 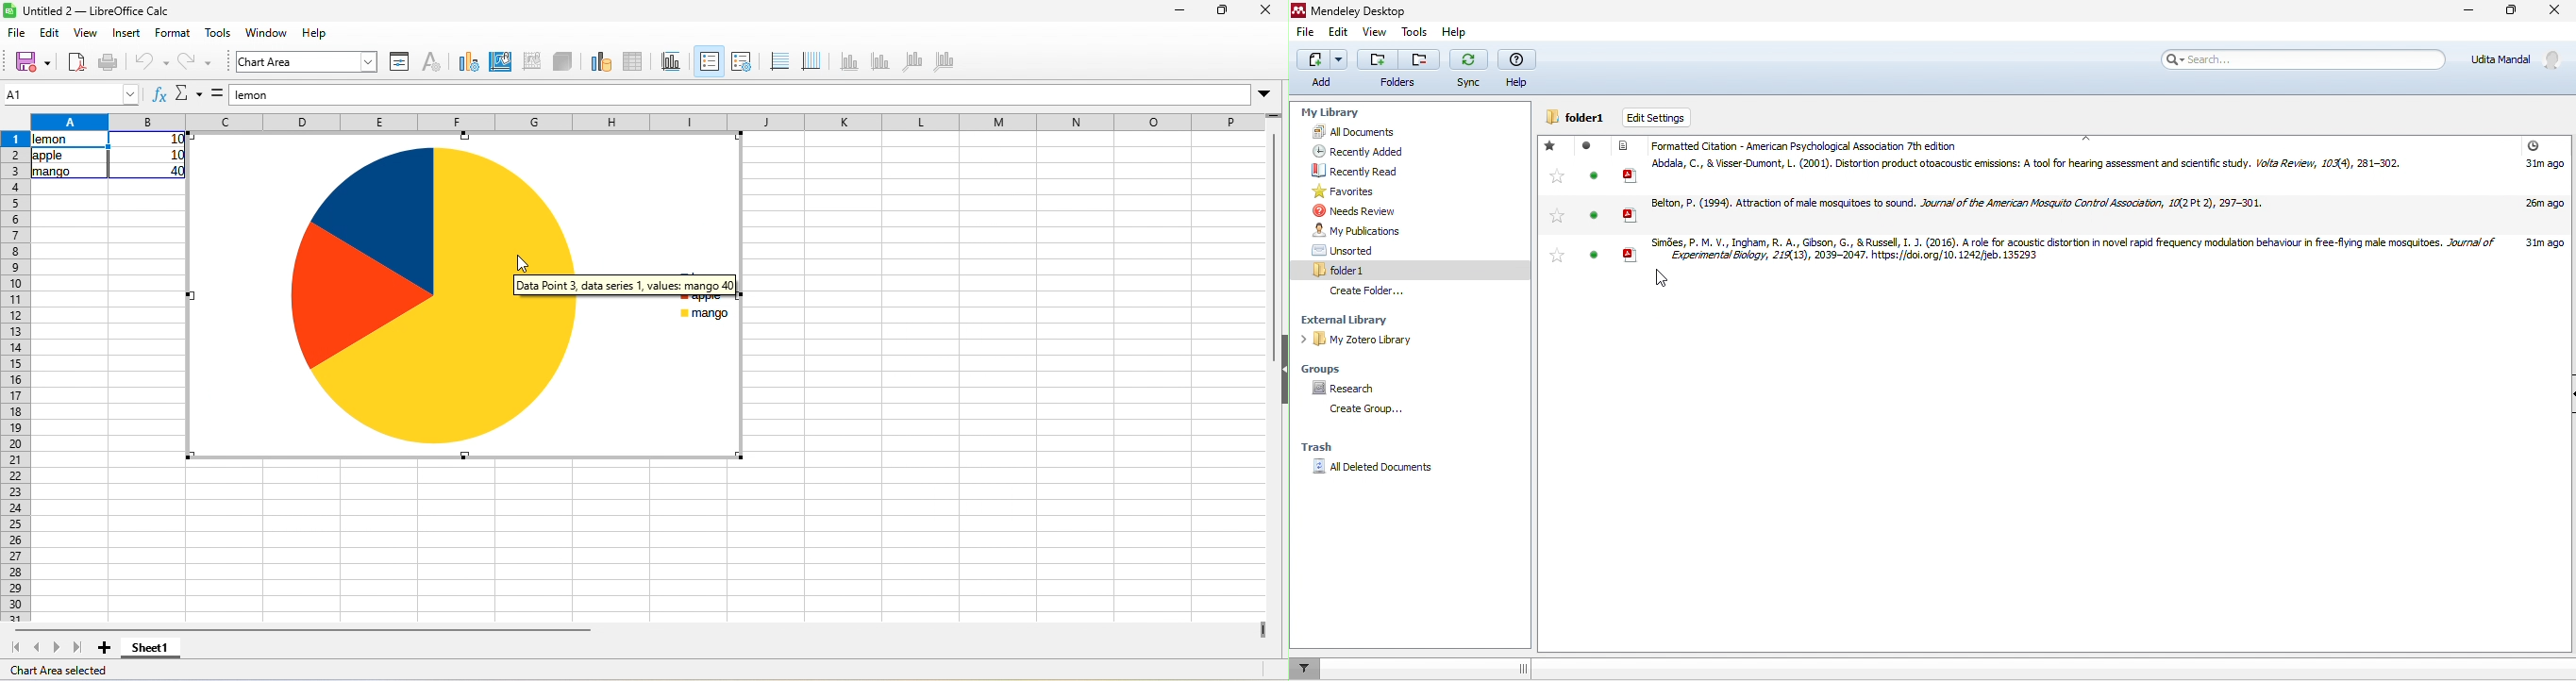 I want to click on edit settings, so click(x=1659, y=118).